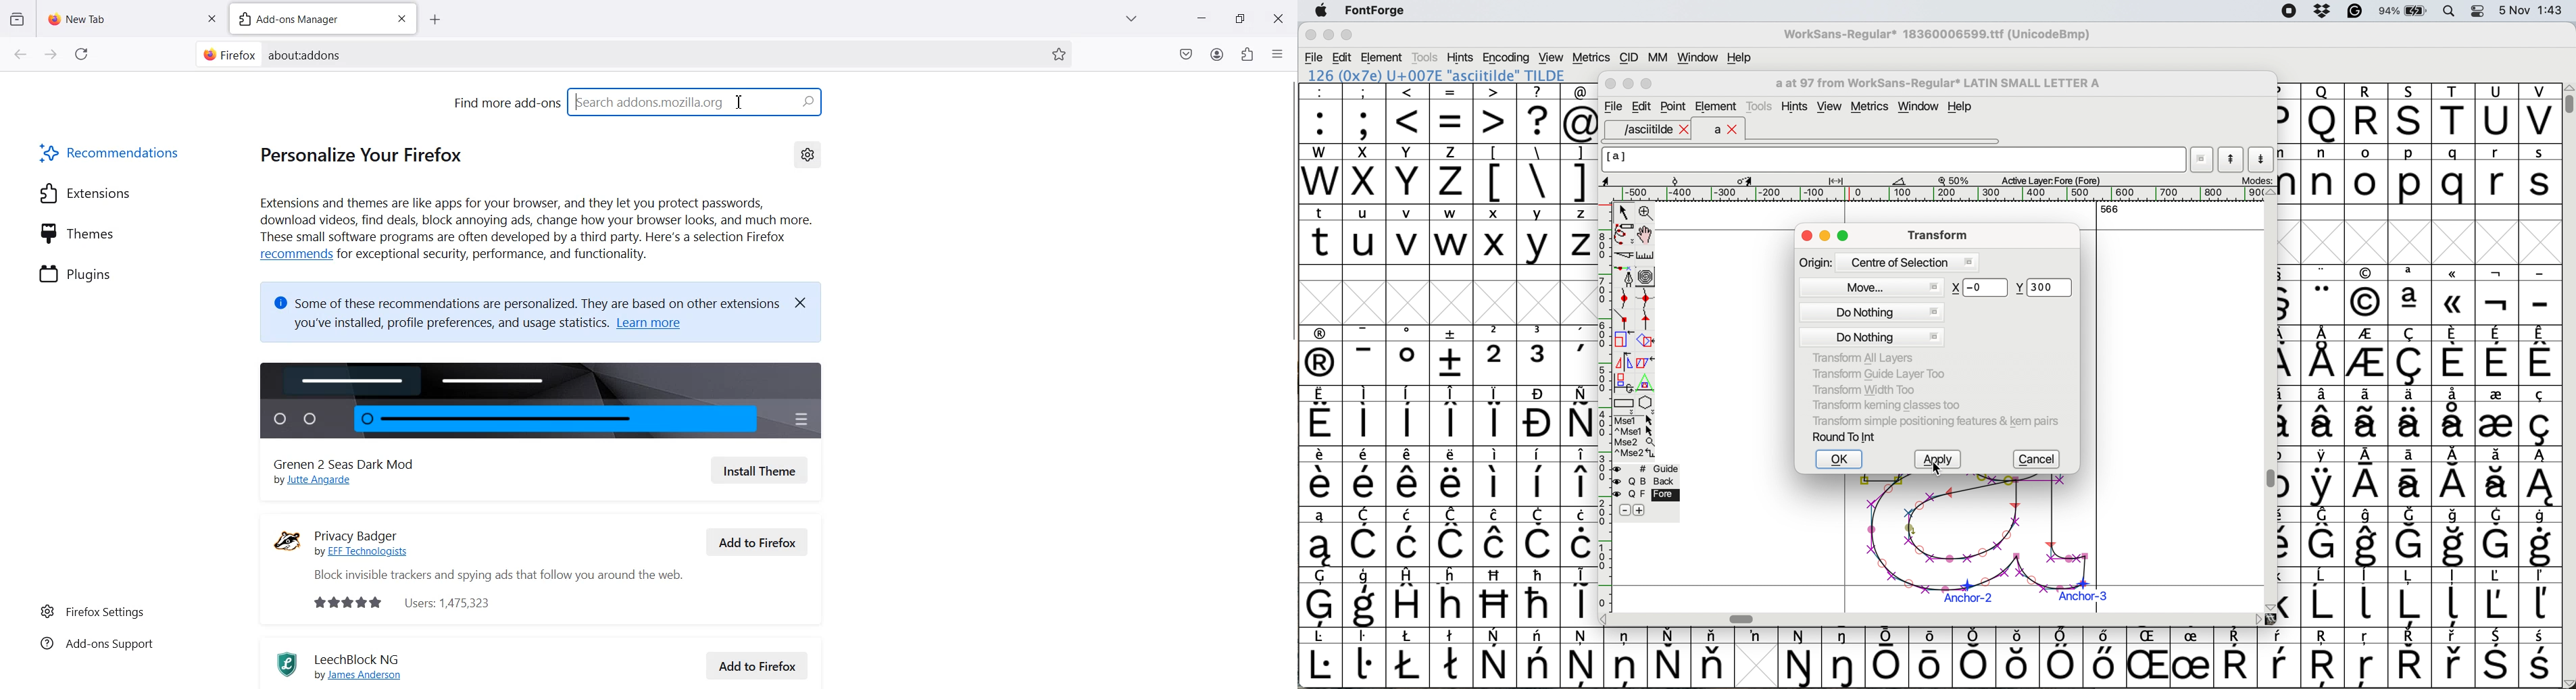 The width and height of the screenshot is (2576, 700). I want to click on star or polygon, so click(1646, 403).